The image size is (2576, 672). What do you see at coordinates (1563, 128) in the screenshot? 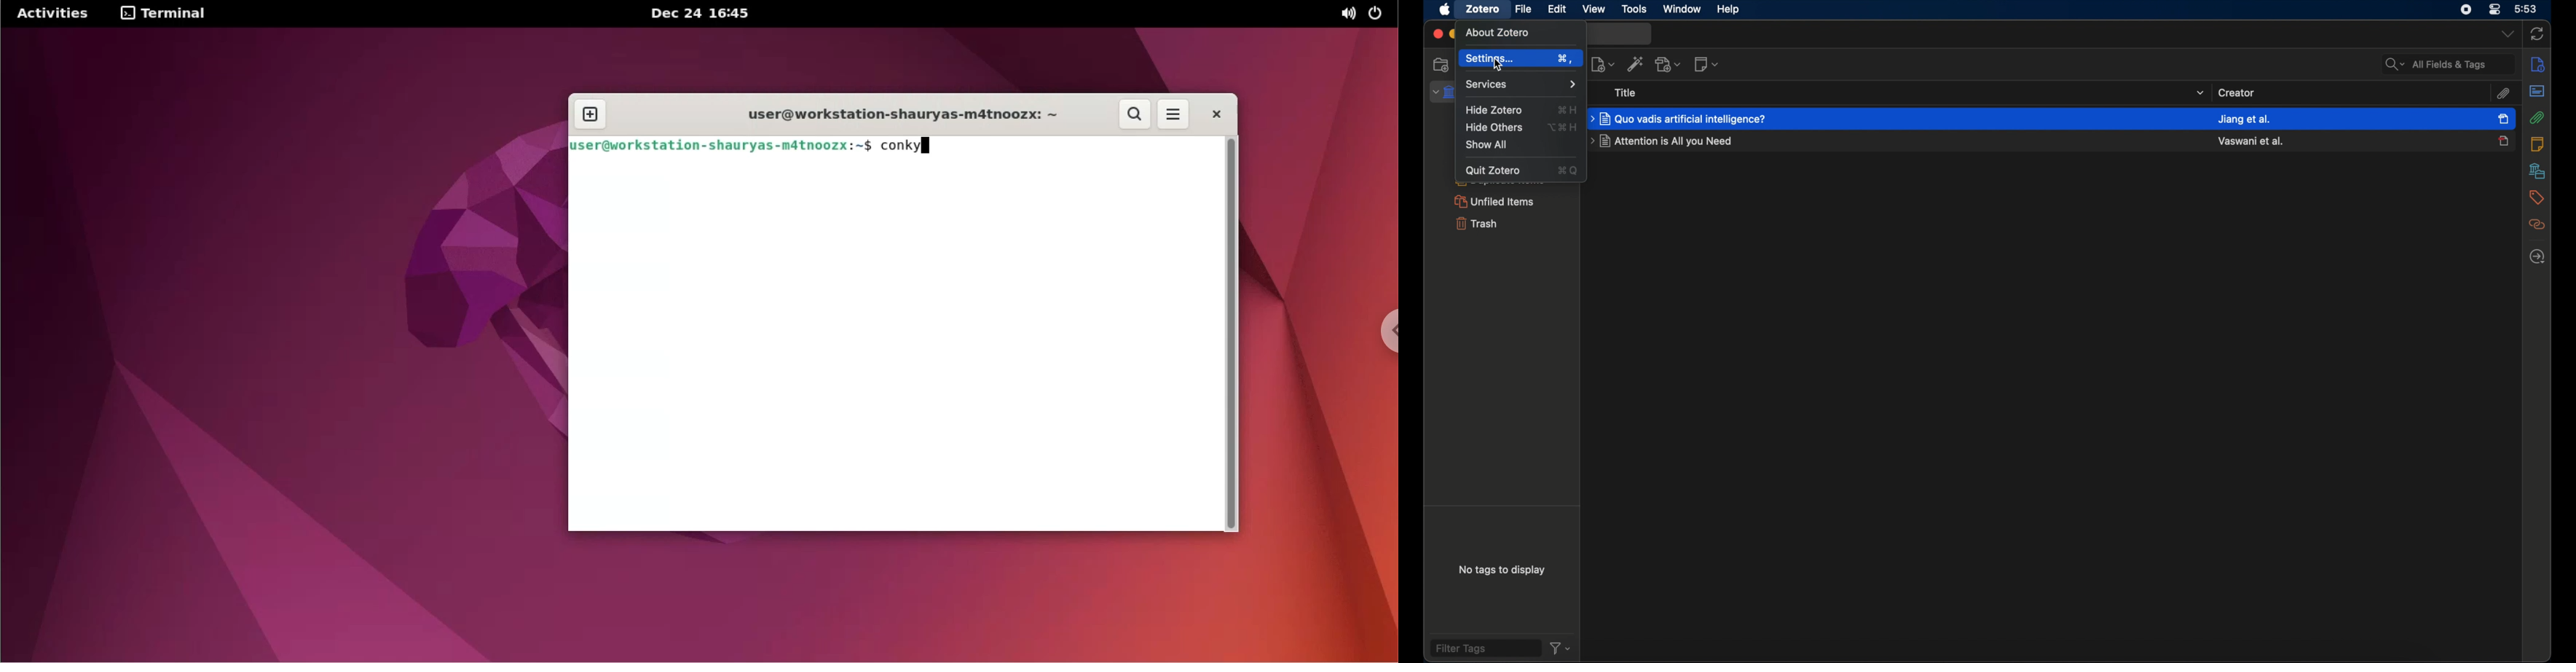
I see `hide others shortcut` at bounding box center [1563, 128].